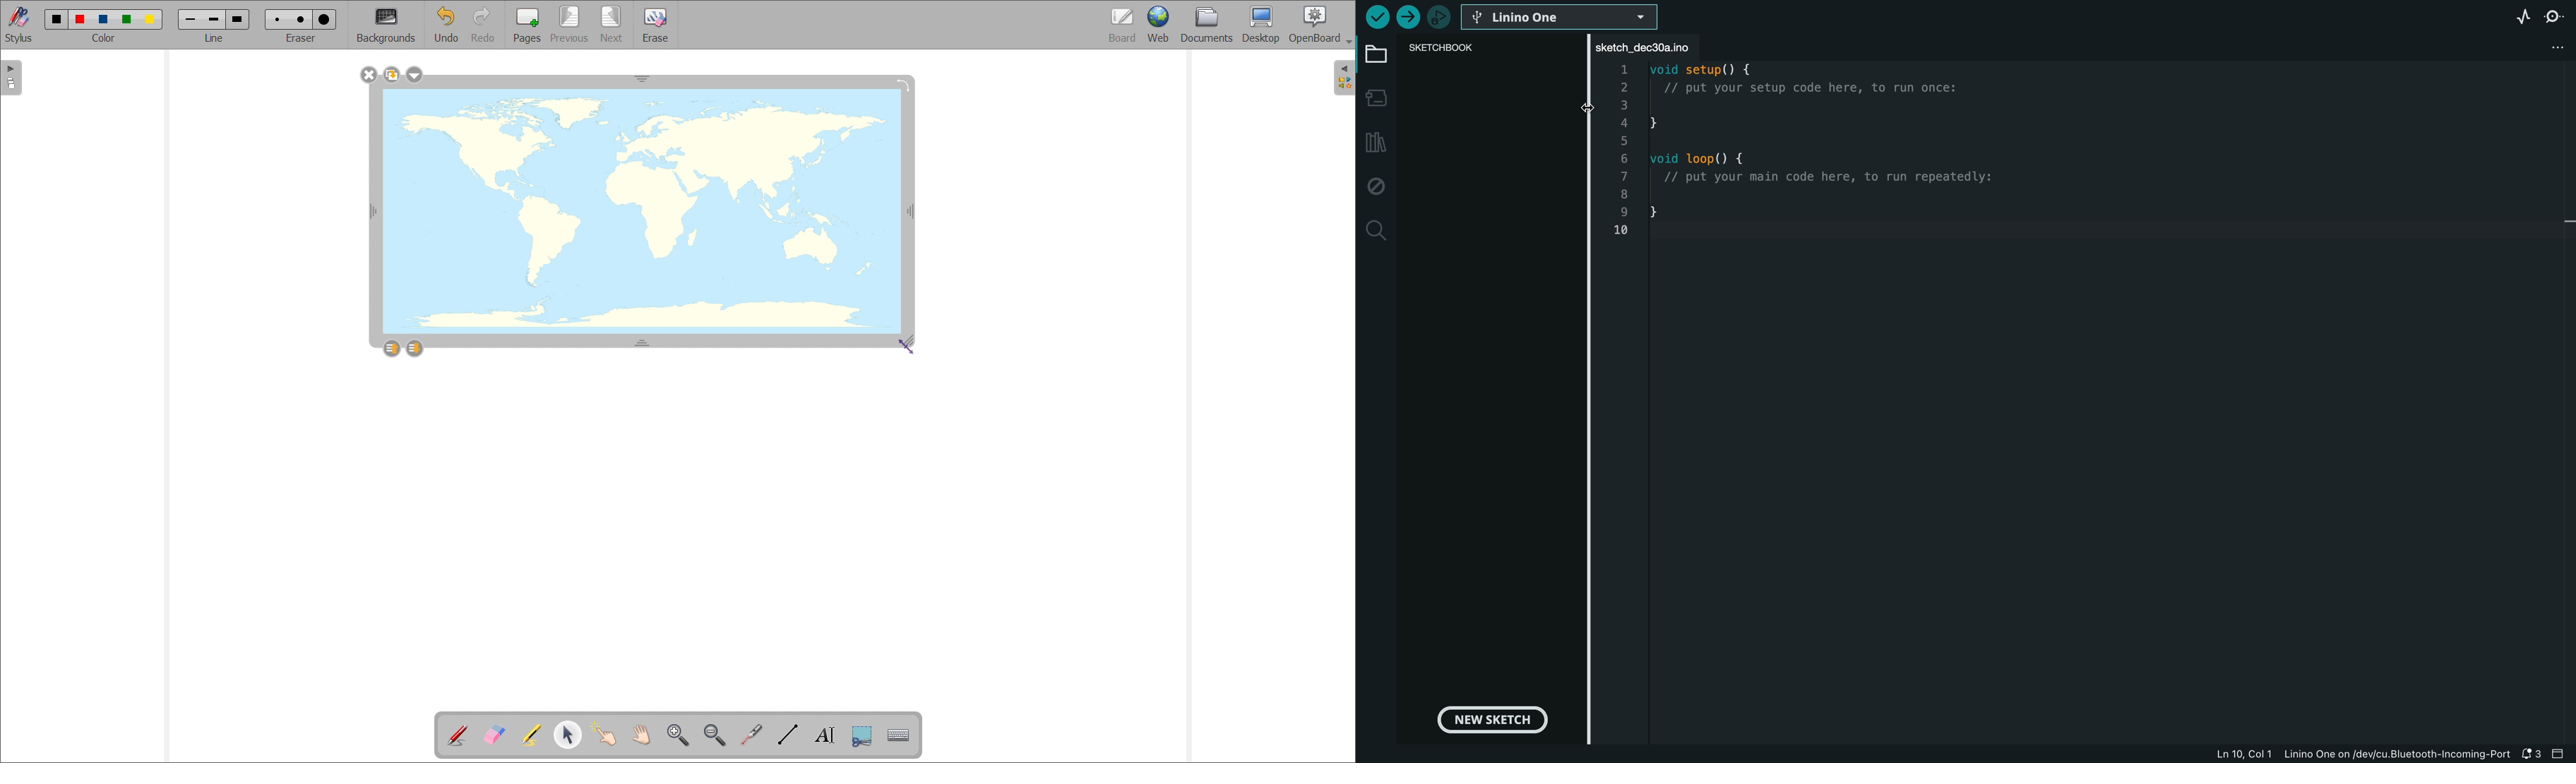 Image resolution: width=2576 pixels, height=784 pixels. What do you see at coordinates (494, 733) in the screenshot?
I see `erase annotations` at bounding box center [494, 733].